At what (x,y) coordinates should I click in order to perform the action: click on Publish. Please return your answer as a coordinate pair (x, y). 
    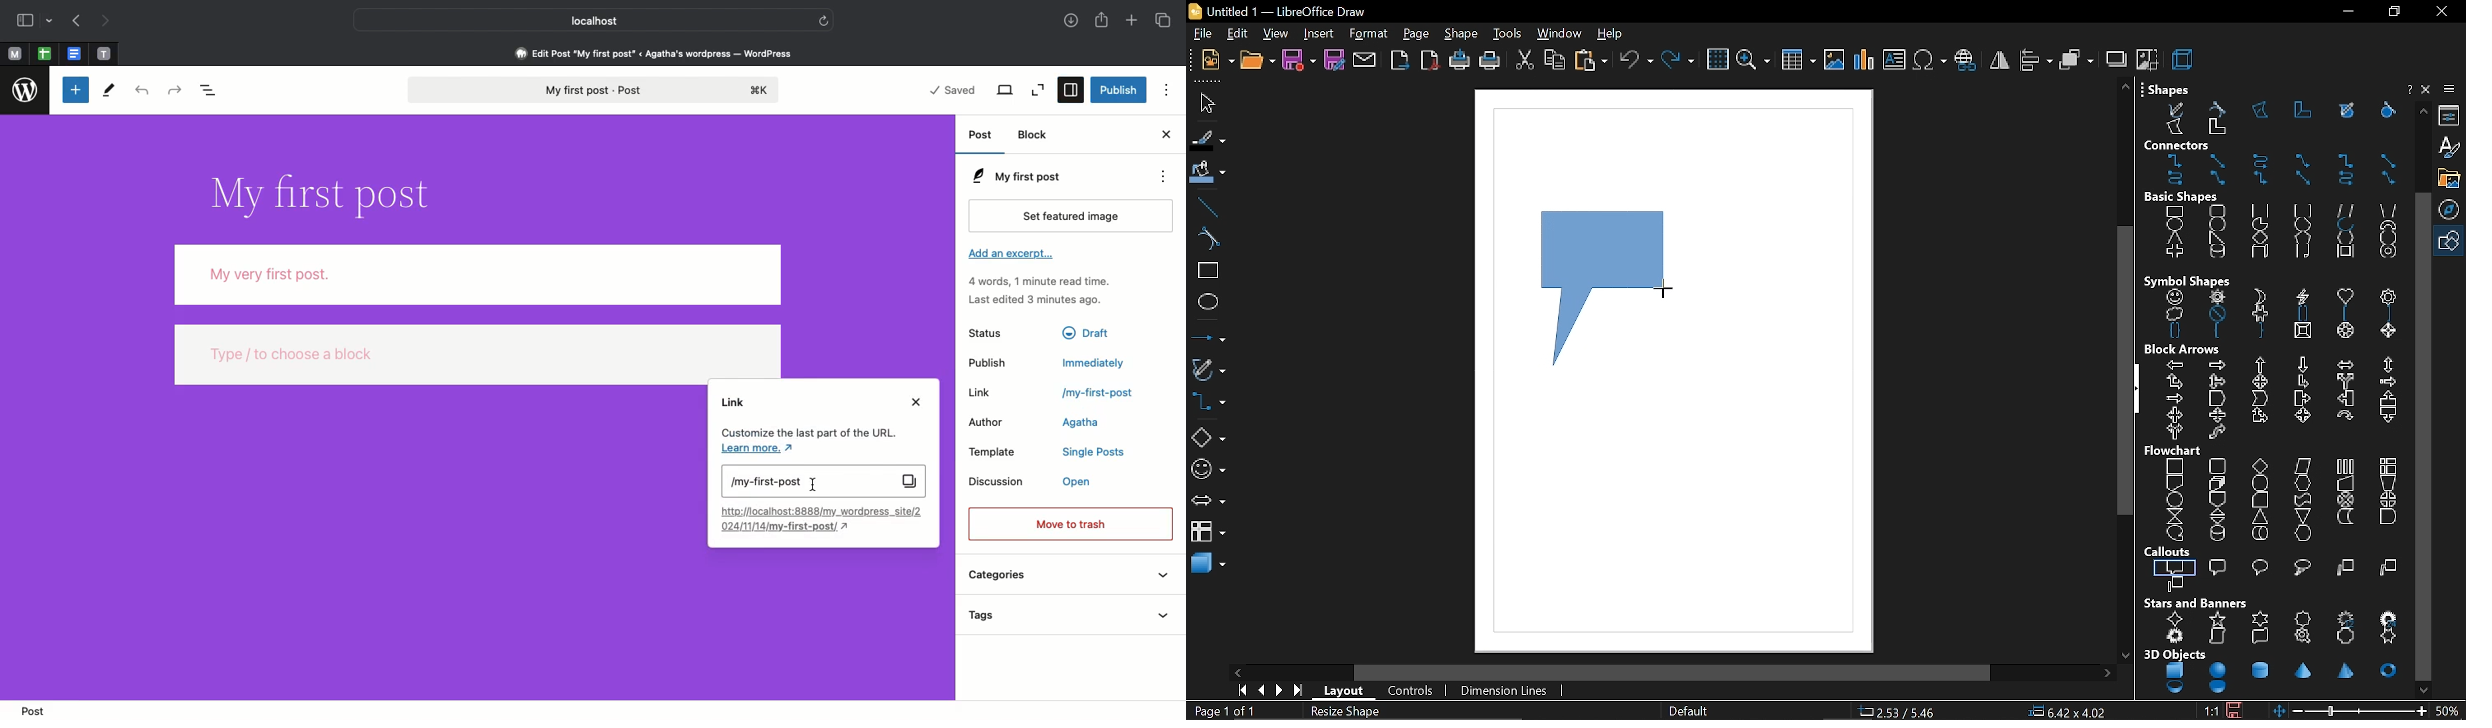
    Looking at the image, I should click on (988, 361).